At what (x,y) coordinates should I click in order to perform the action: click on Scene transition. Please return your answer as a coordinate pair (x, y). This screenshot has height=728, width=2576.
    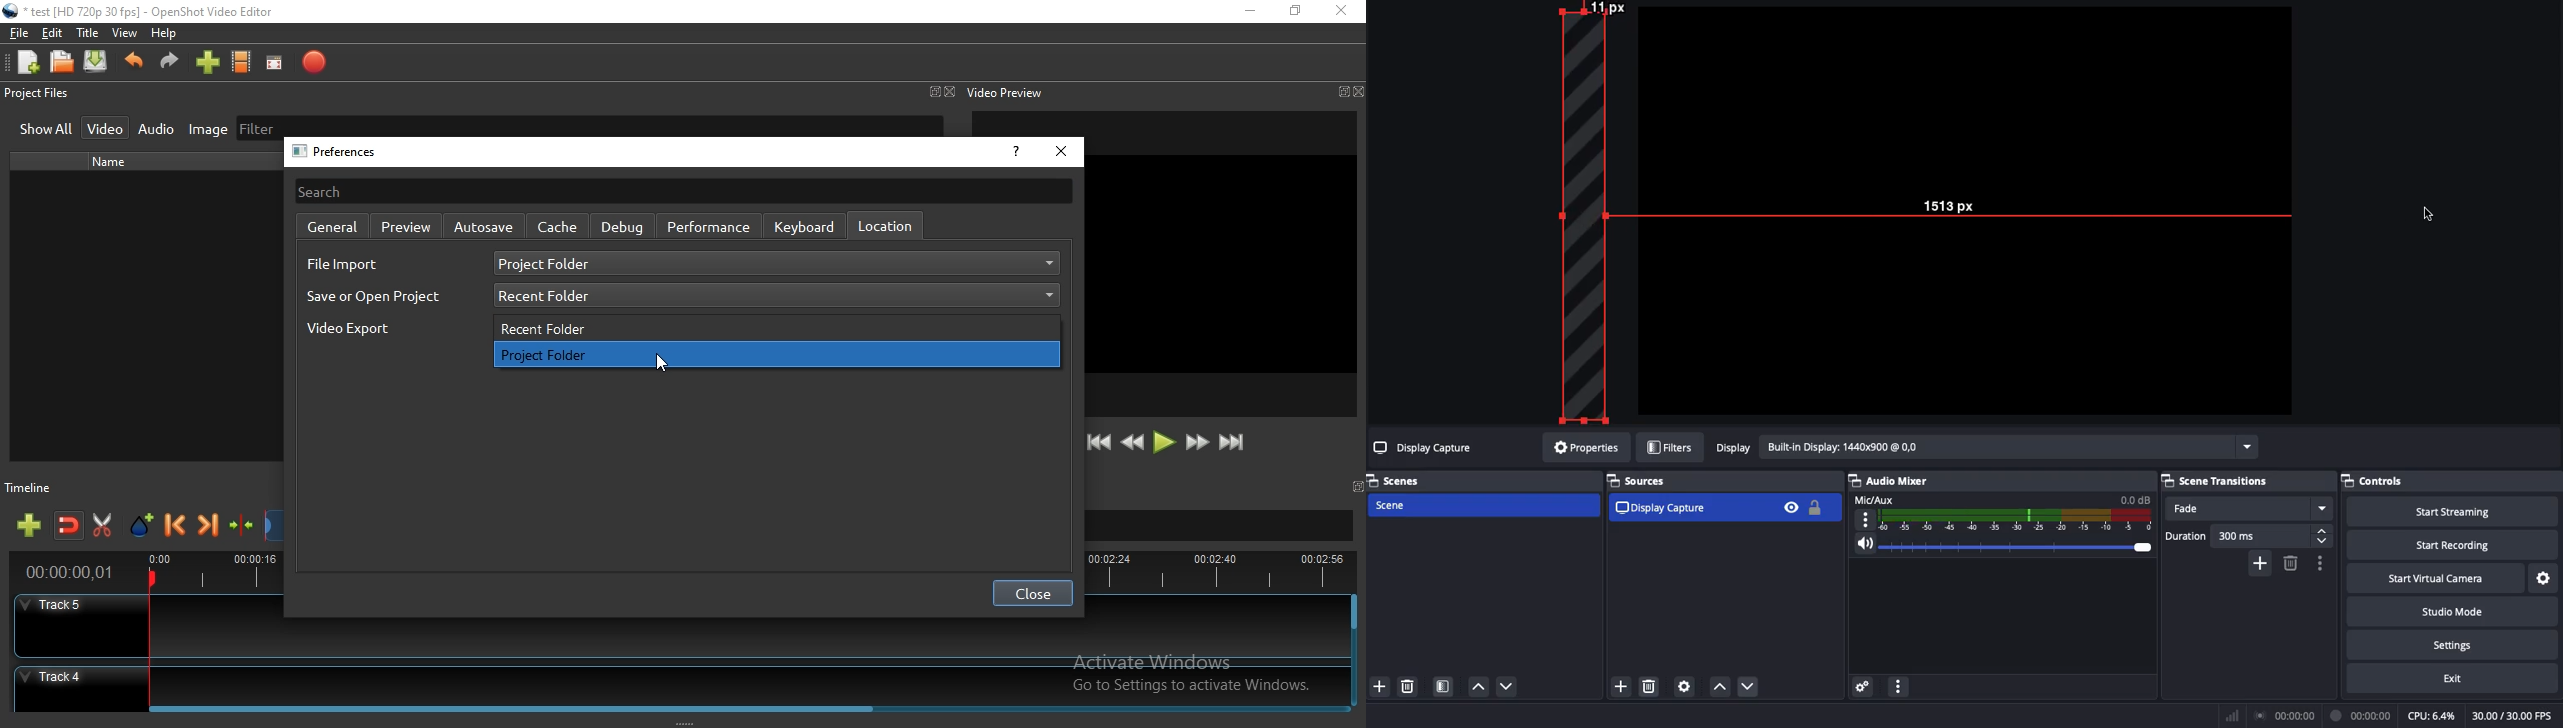
    Looking at the image, I should click on (2218, 481).